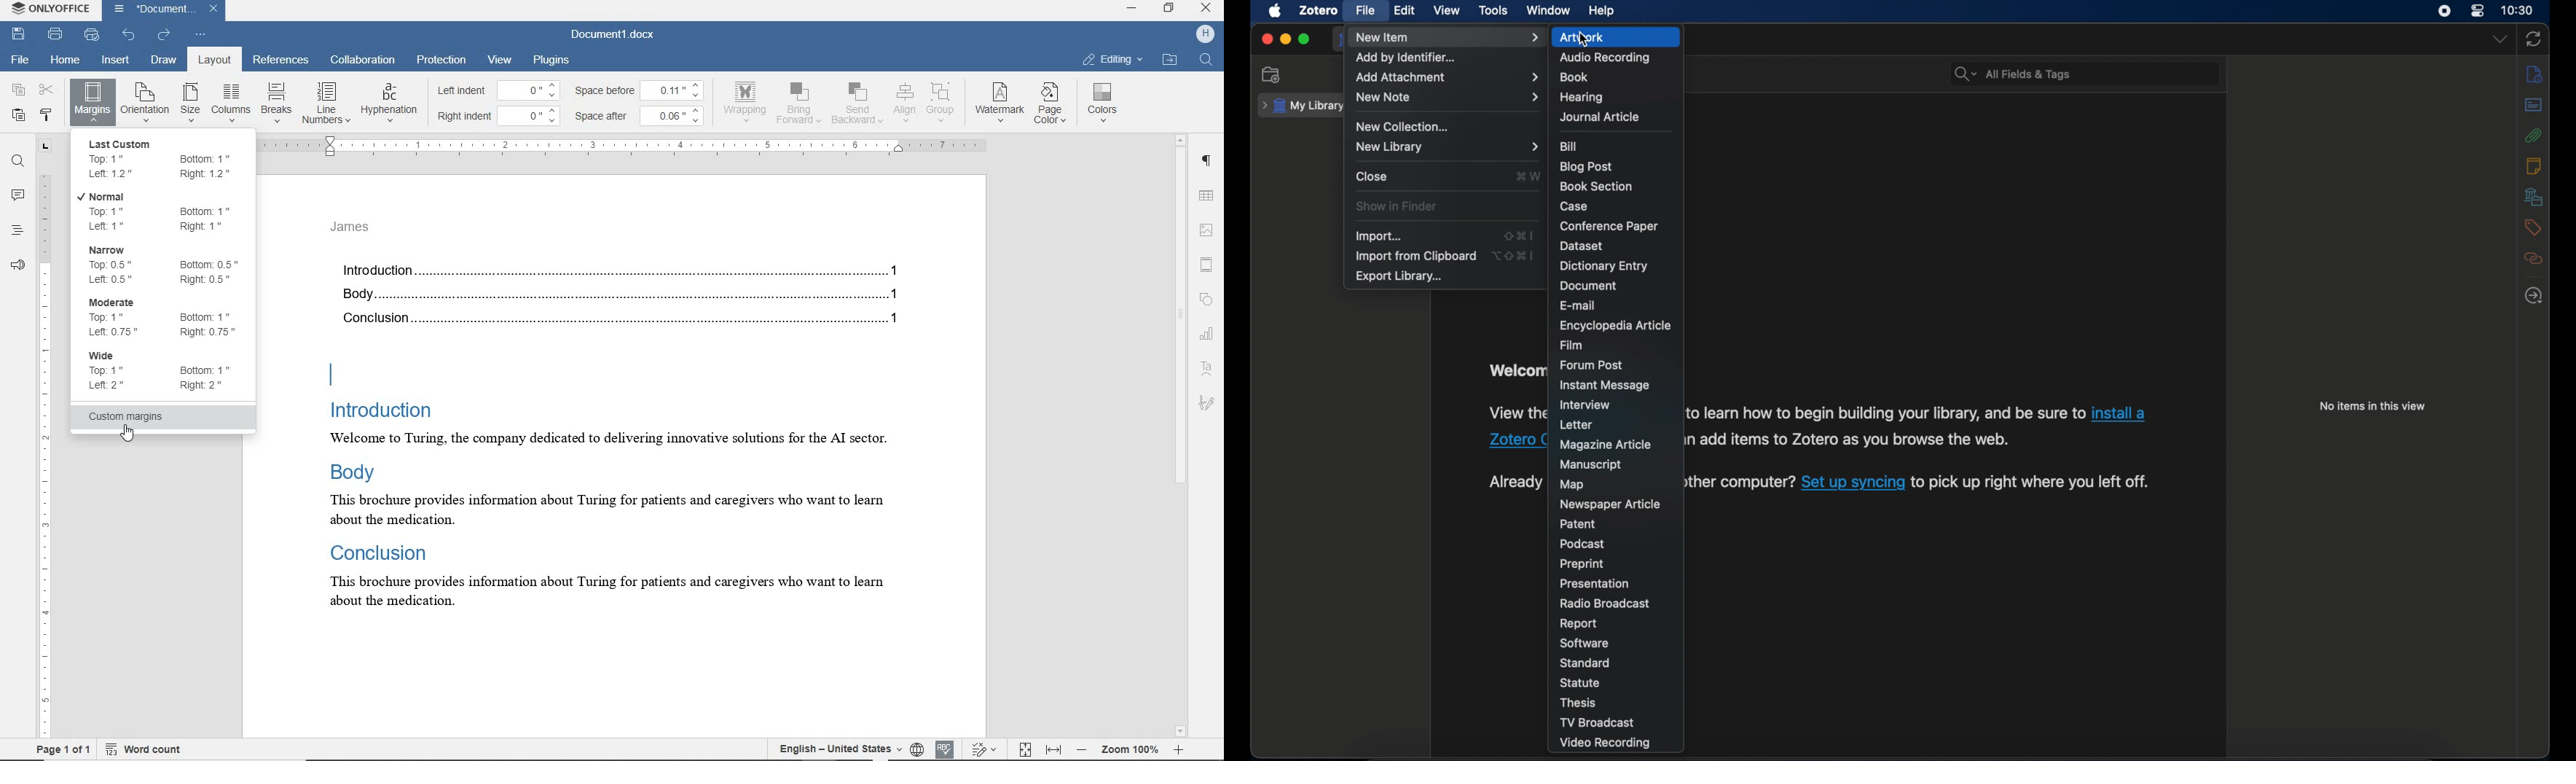 Image resolution: width=2576 pixels, height=784 pixels. Describe the element at coordinates (2531, 227) in the screenshot. I see `tags` at that location.